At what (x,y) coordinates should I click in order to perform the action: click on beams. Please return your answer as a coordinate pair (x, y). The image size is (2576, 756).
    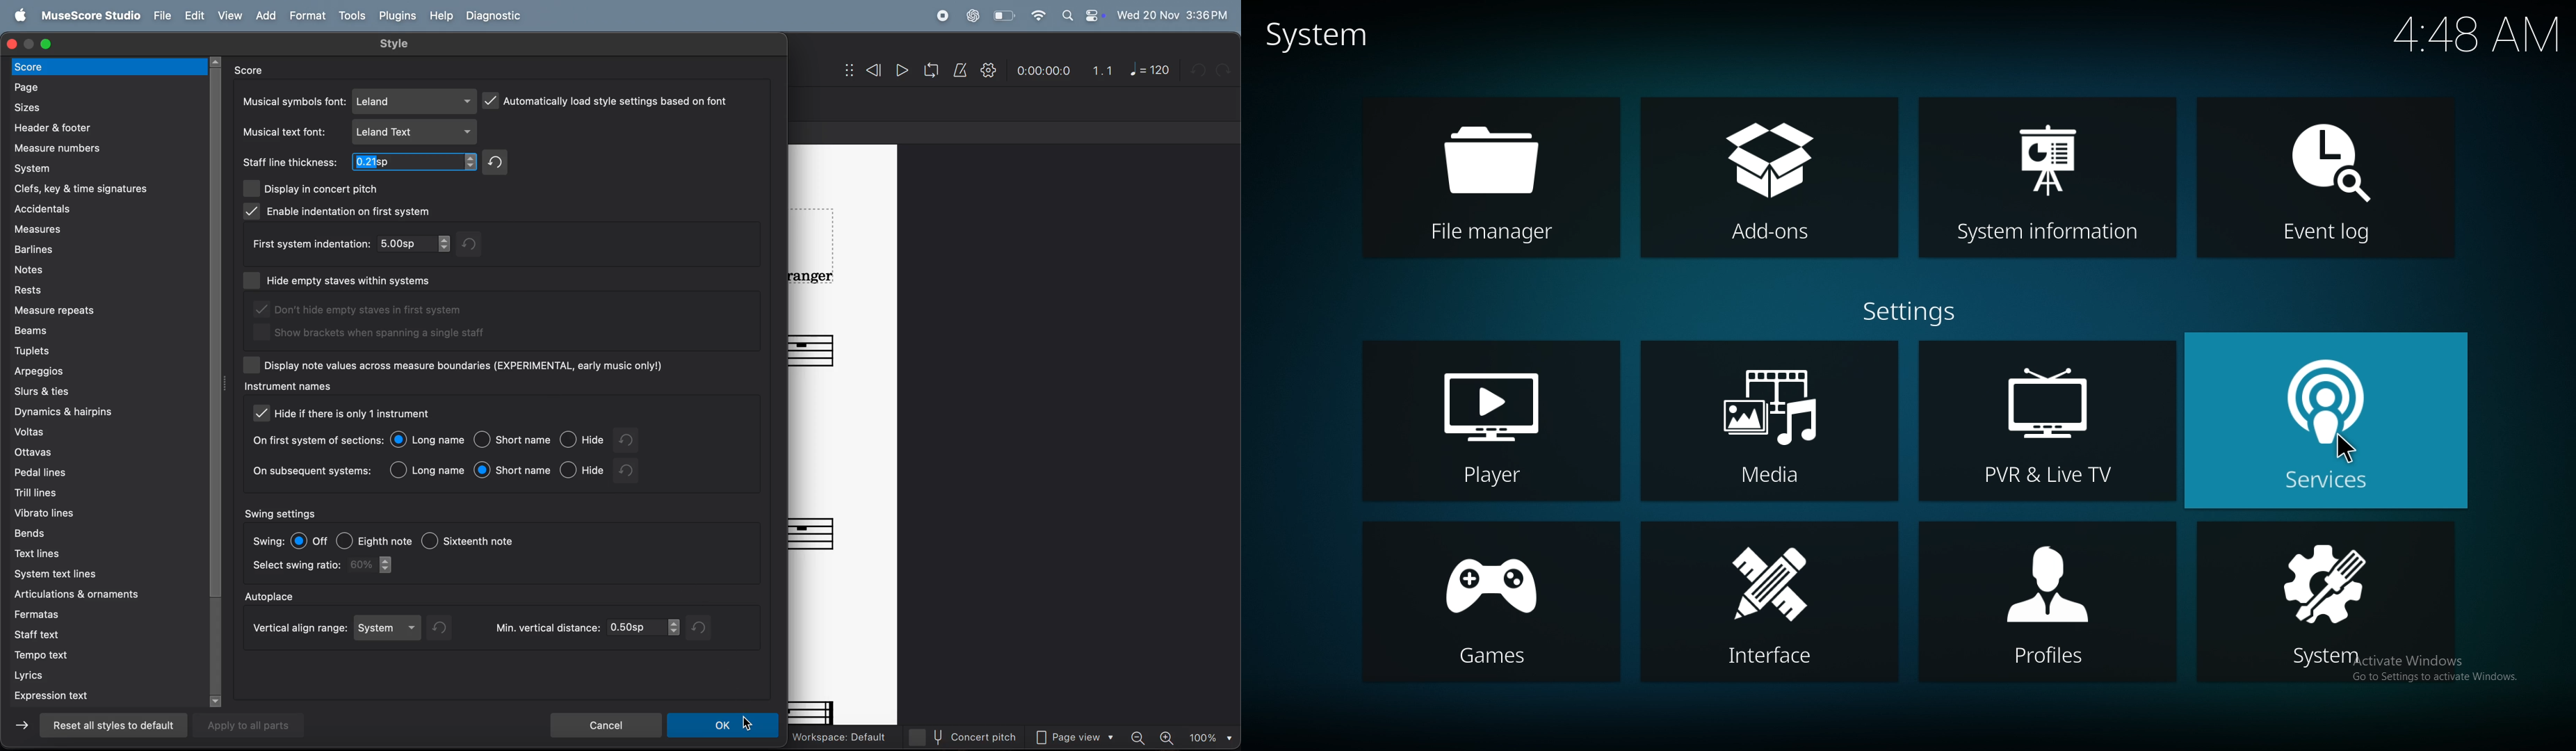
    Looking at the image, I should click on (108, 330).